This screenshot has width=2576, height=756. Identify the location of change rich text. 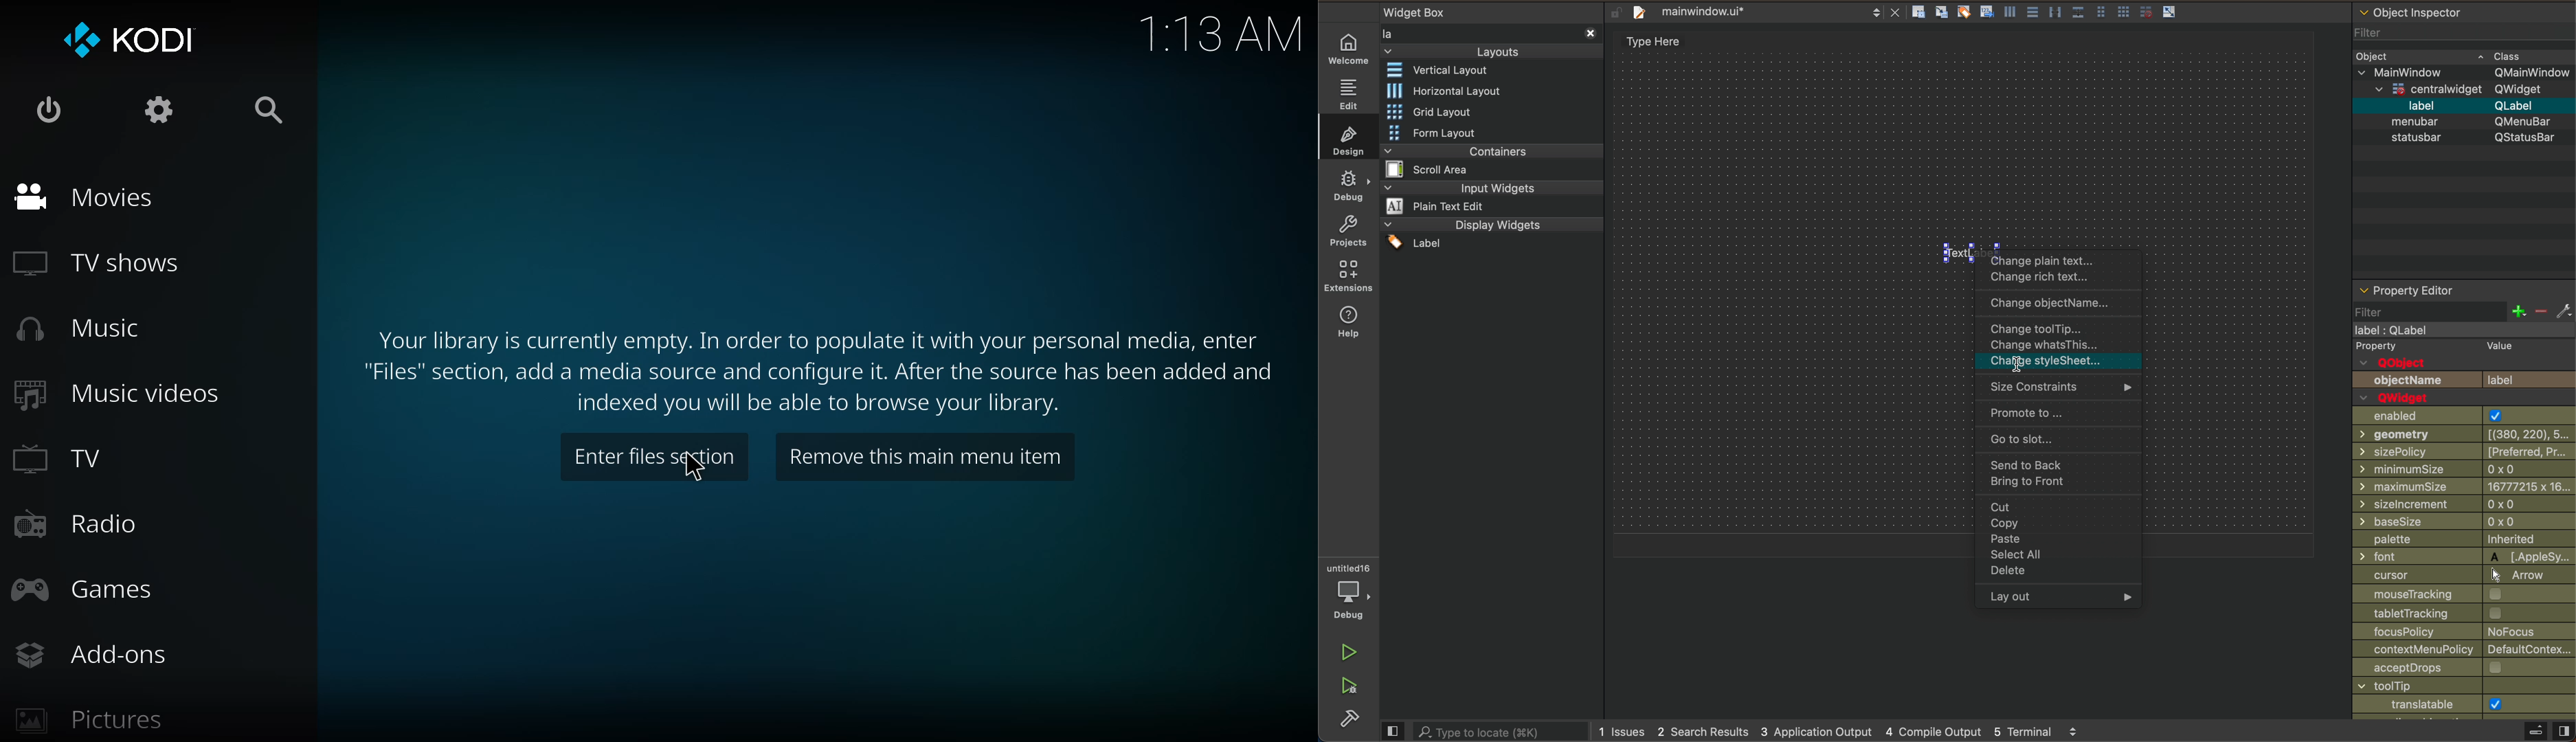
(2058, 278).